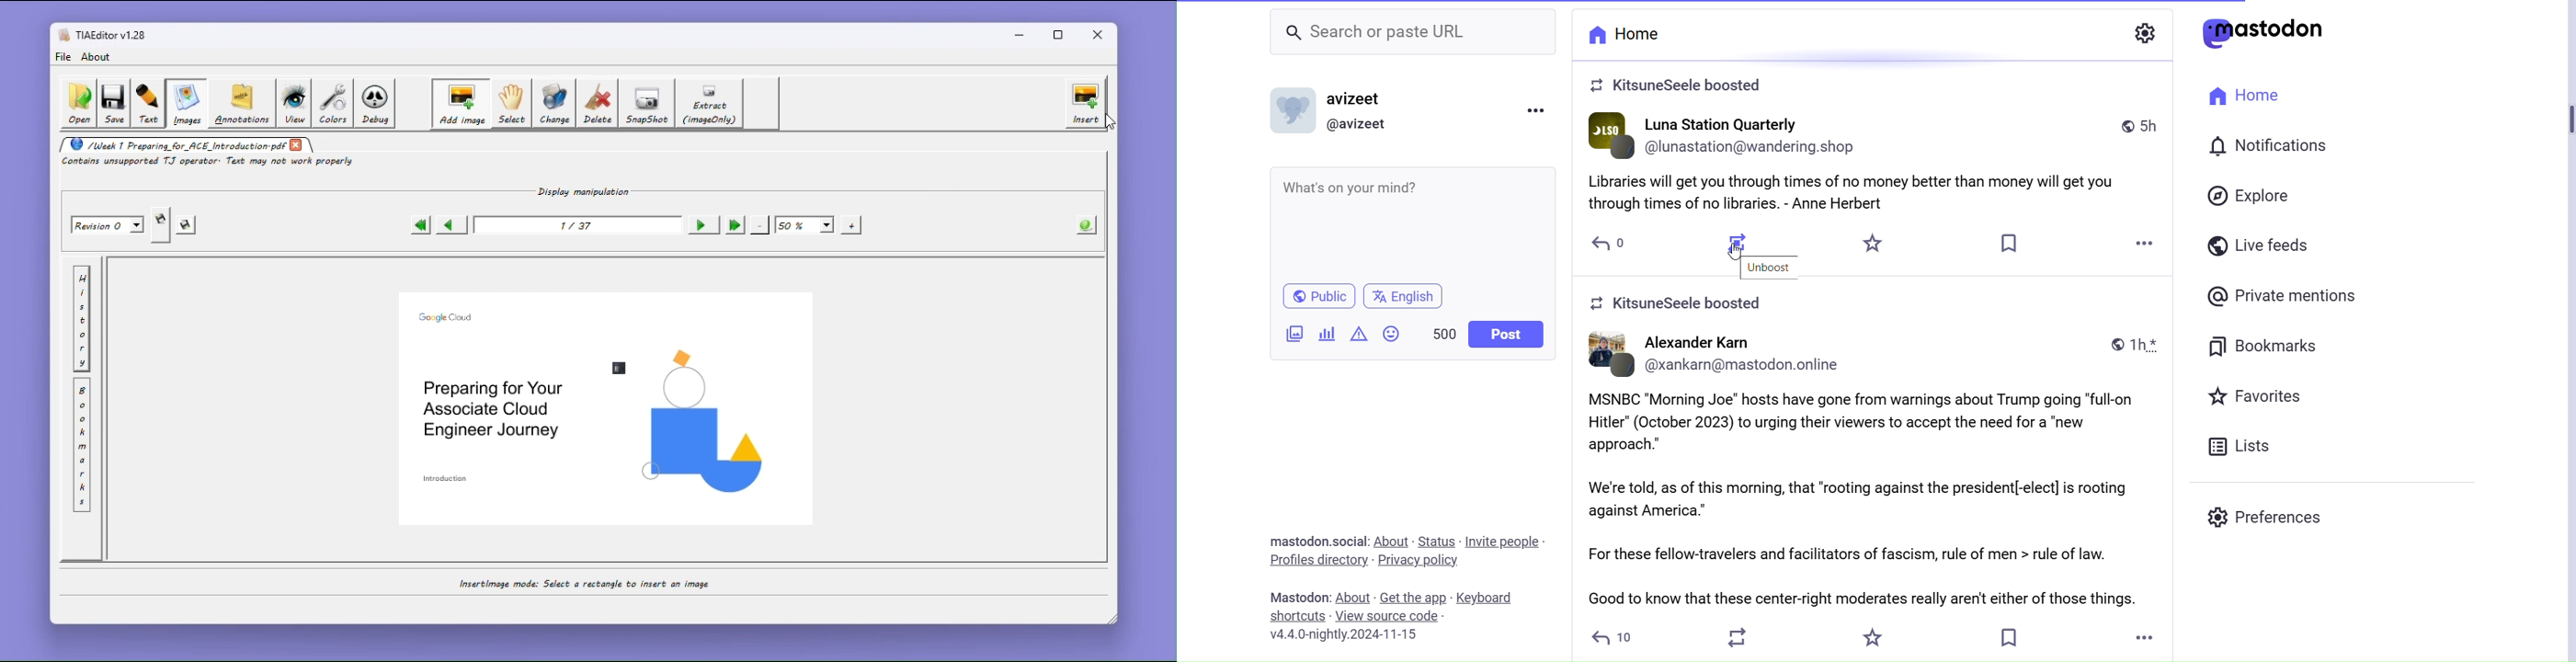  What do you see at coordinates (1880, 167) in the screenshot?
I see `Post` at bounding box center [1880, 167].